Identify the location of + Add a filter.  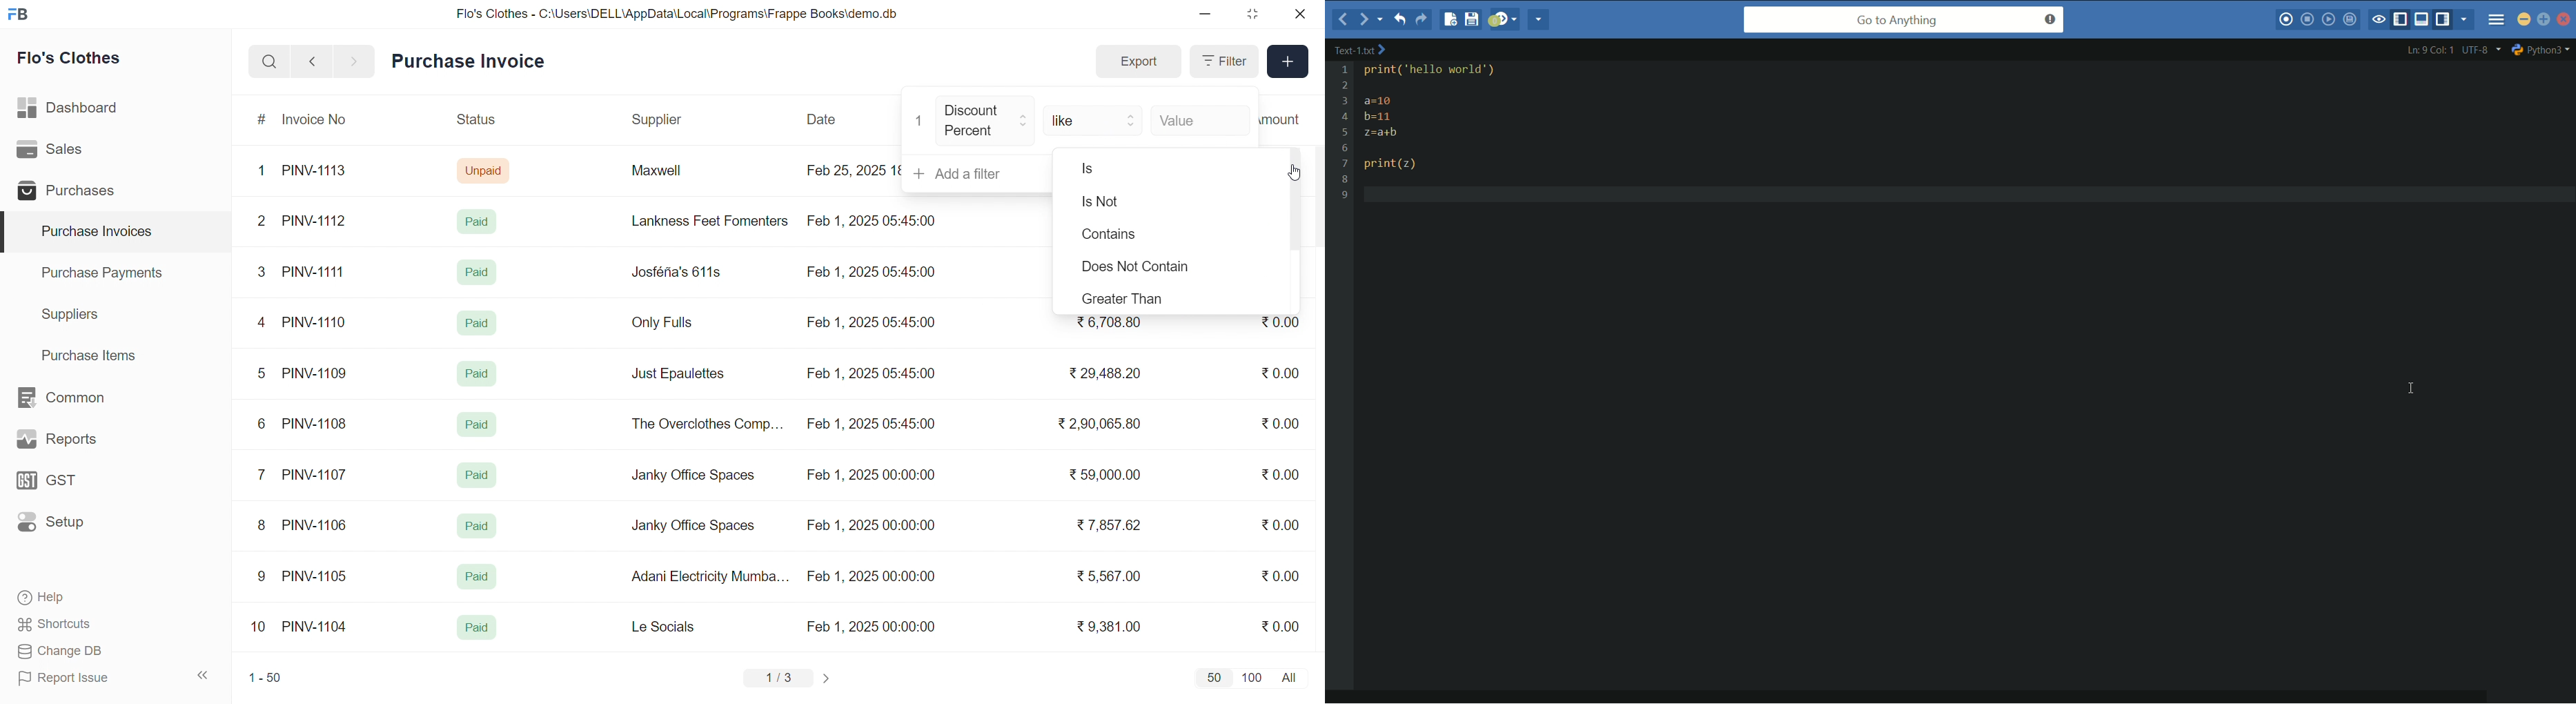
(978, 174).